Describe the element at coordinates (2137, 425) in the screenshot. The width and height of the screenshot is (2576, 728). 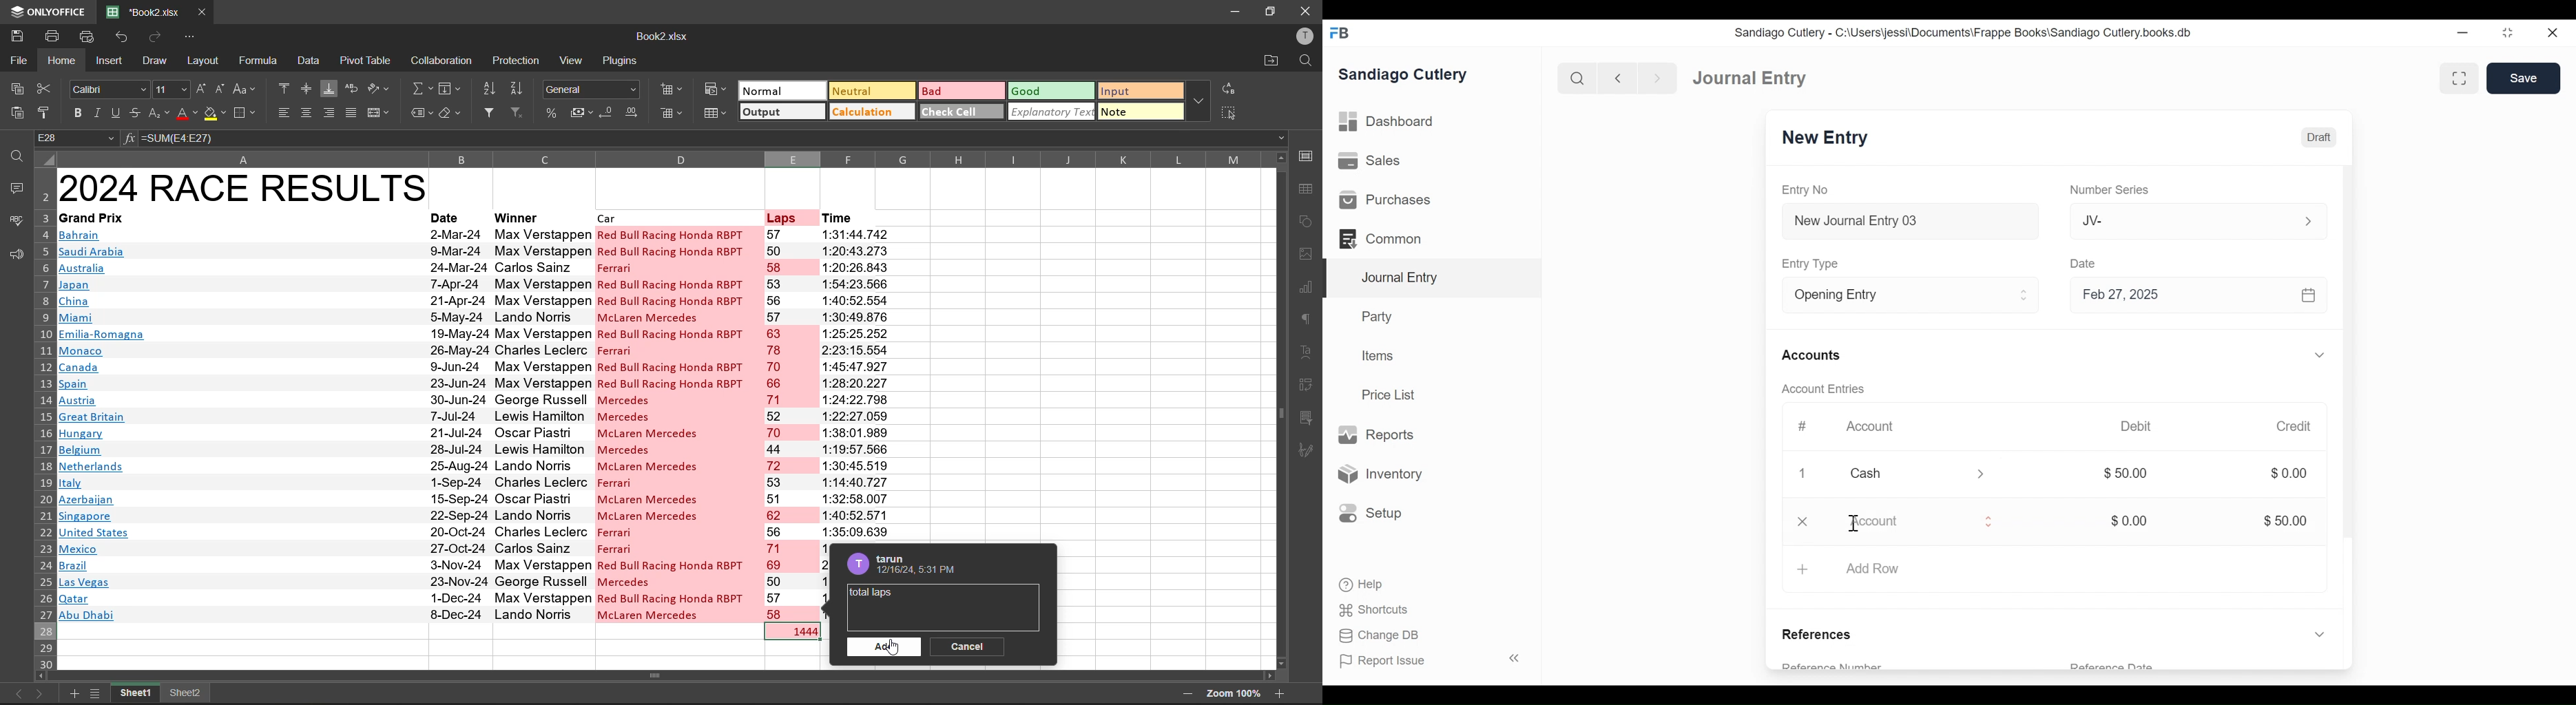
I see `Debit` at that location.